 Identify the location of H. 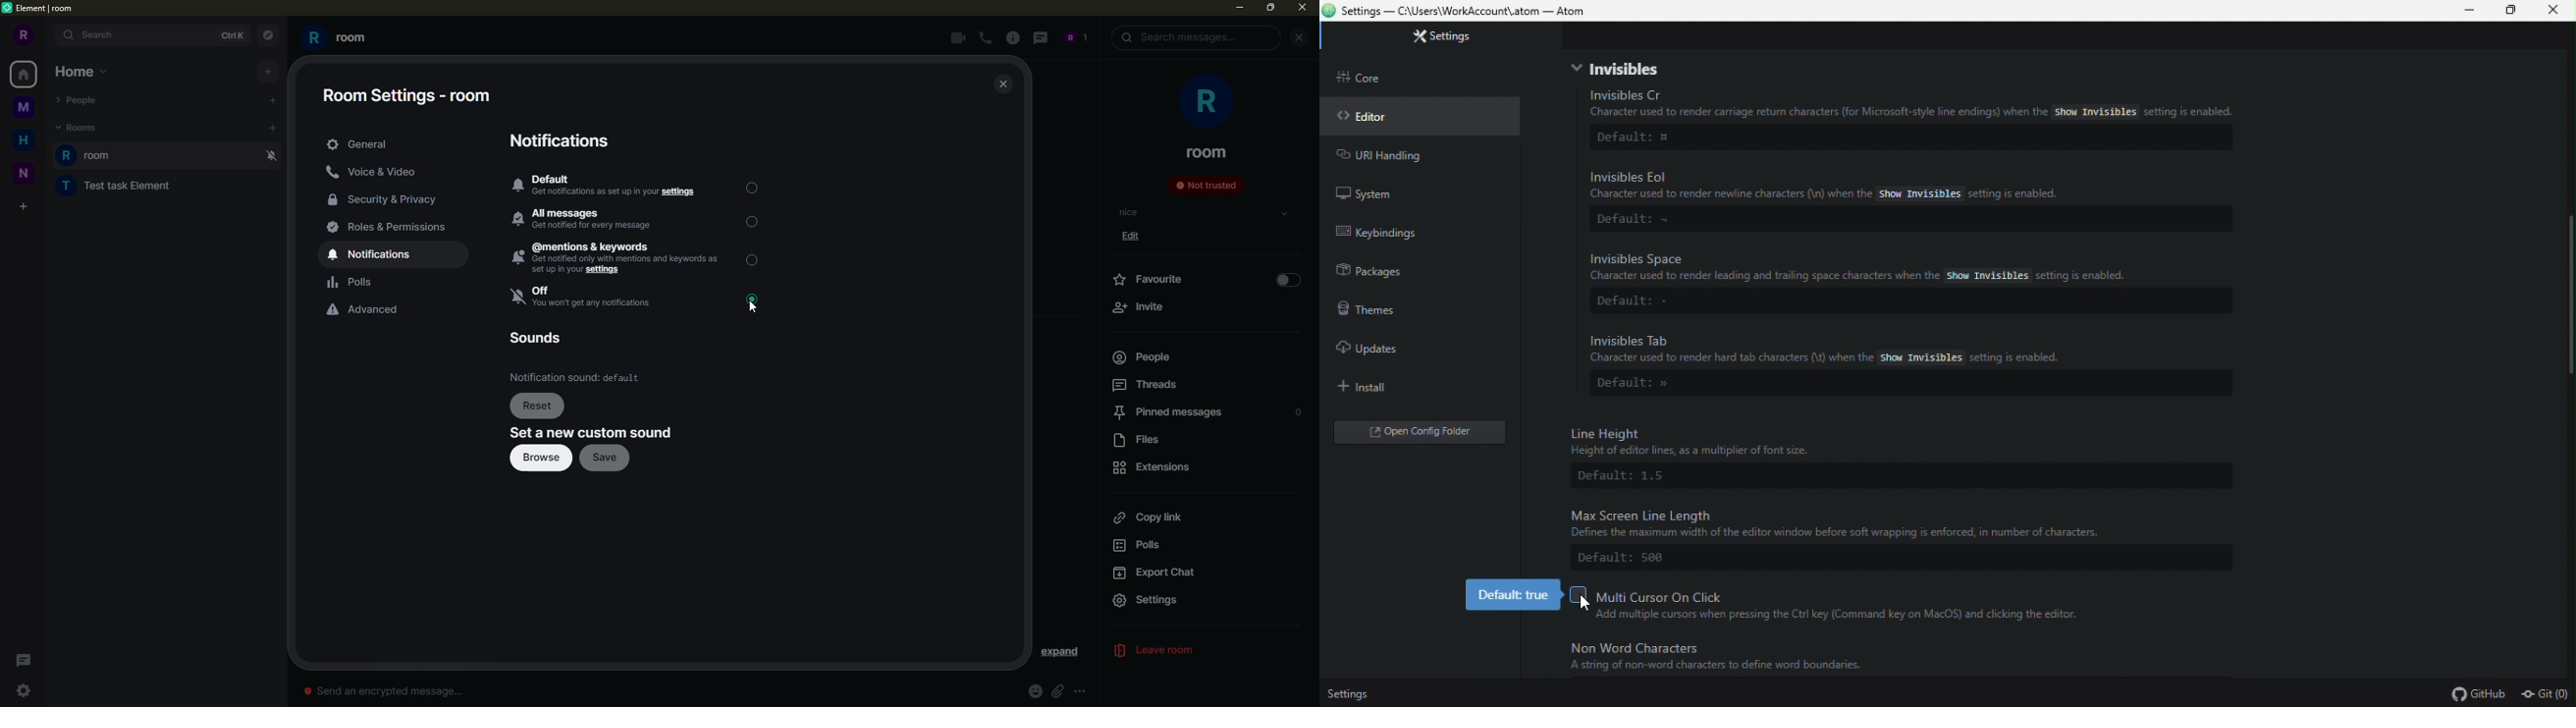
(23, 140).